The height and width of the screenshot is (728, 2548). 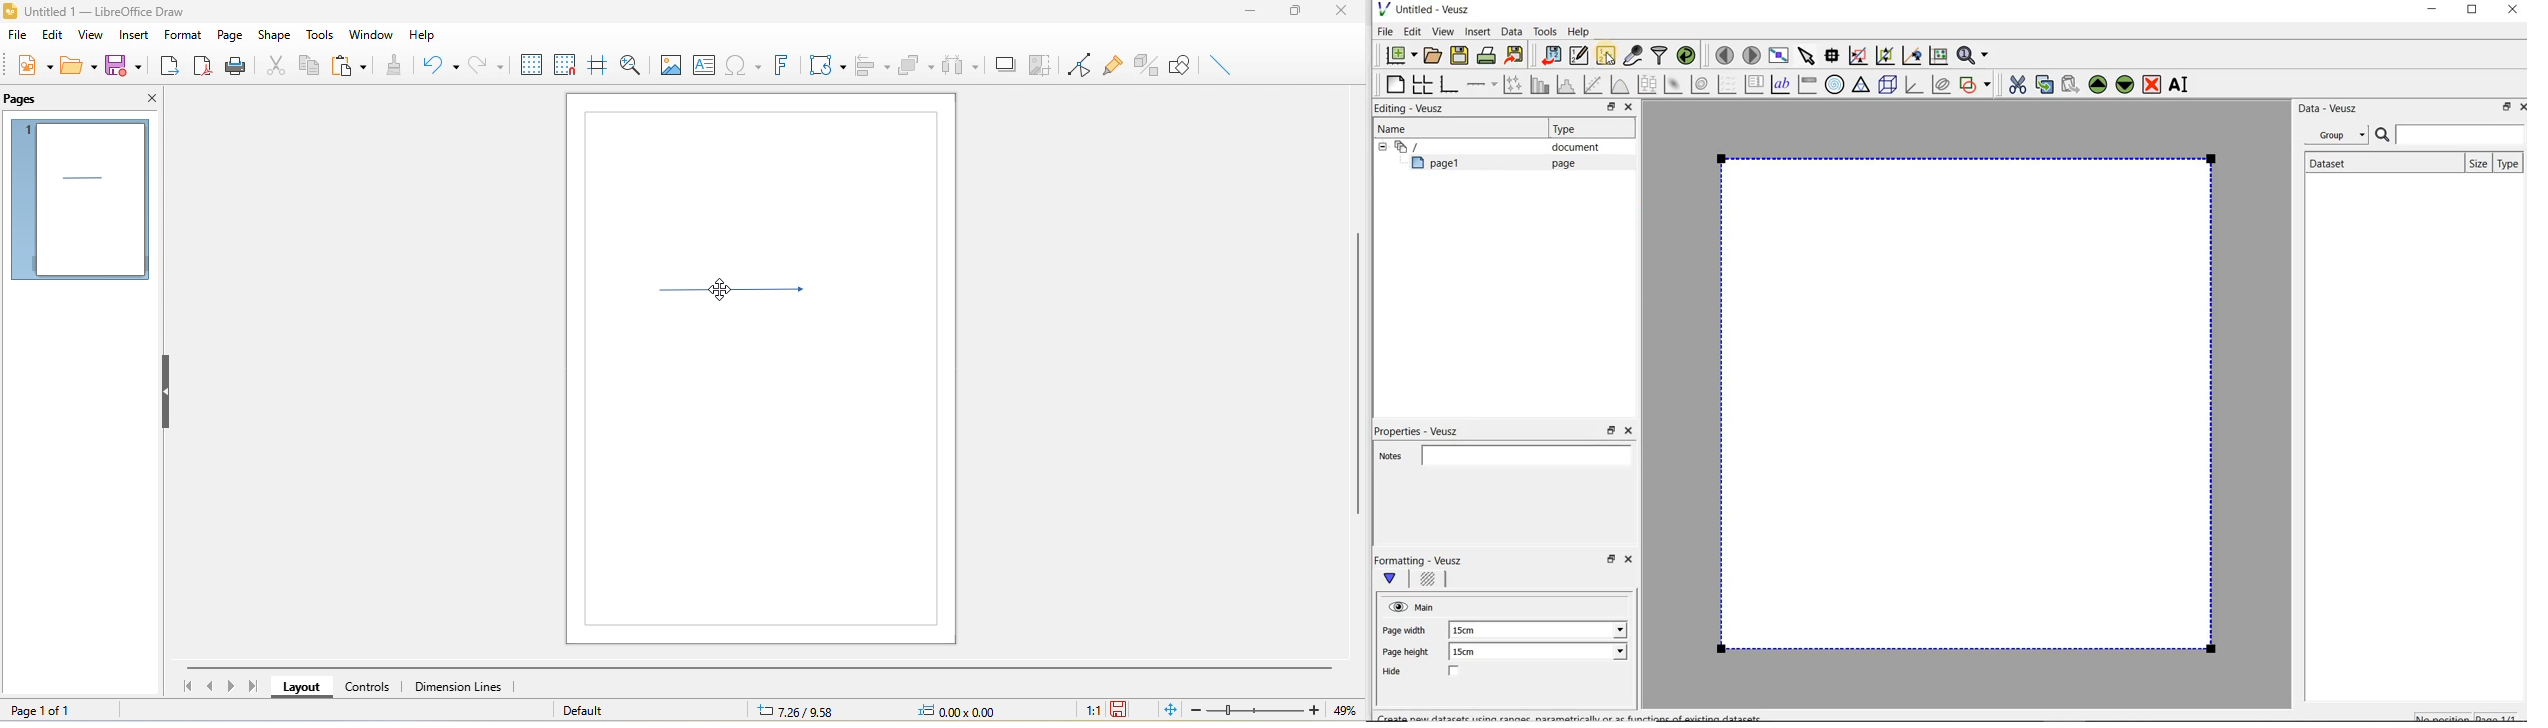 I want to click on file, so click(x=19, y=34).